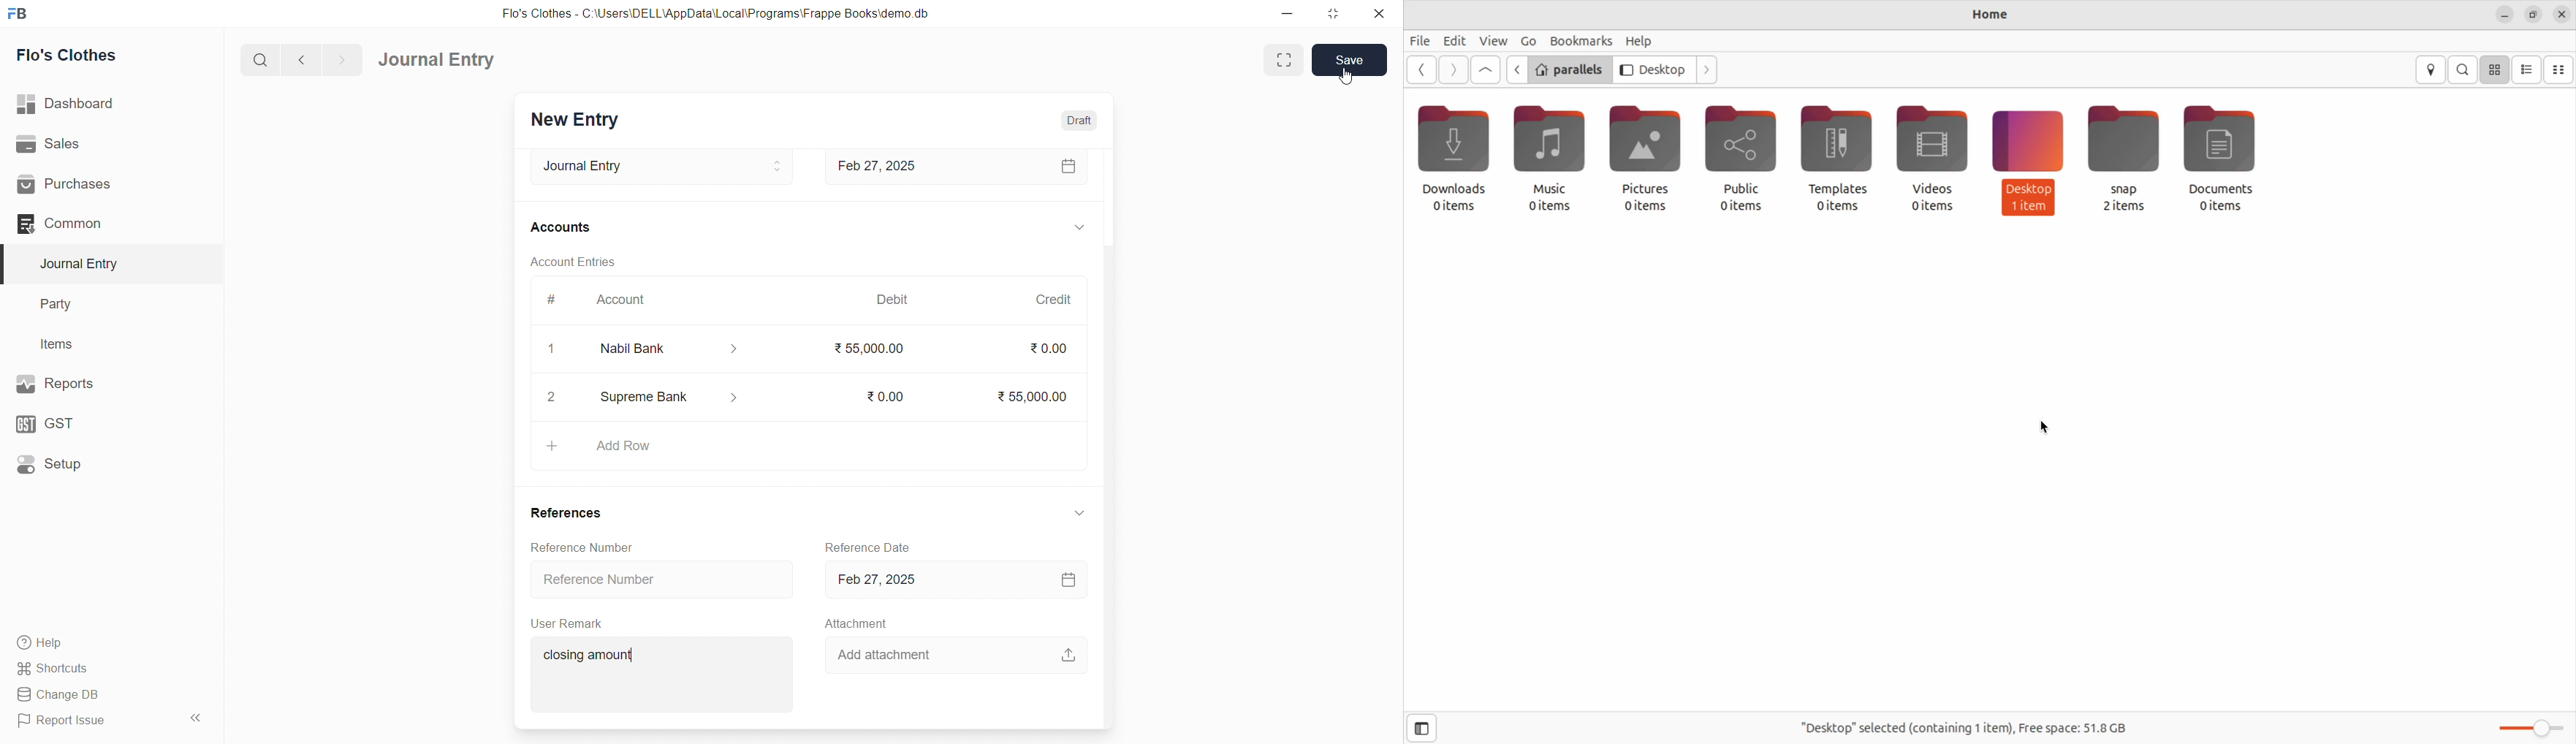 Image resolution: width=2576 pixels, height=756 pixels. I want to click on ₹55000.00, so click(864, 345).